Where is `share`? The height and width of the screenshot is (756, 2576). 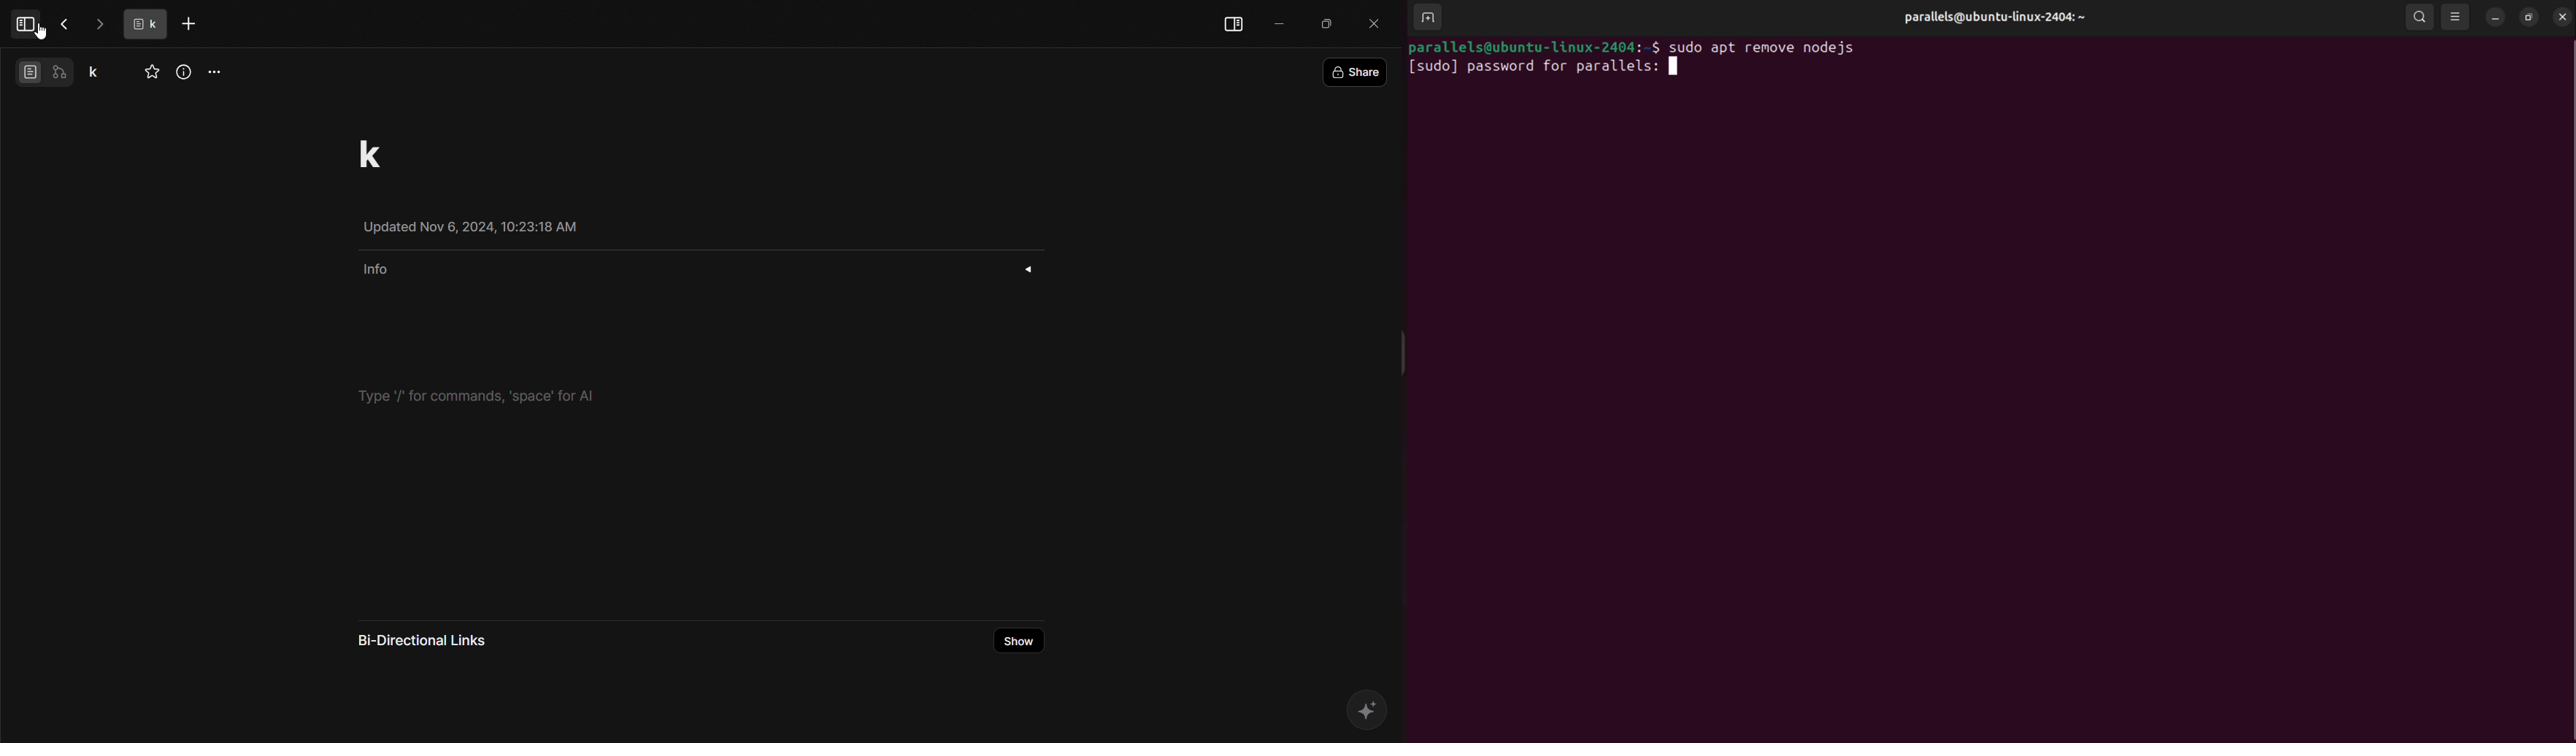
share is located at coordinates (1356, 72).